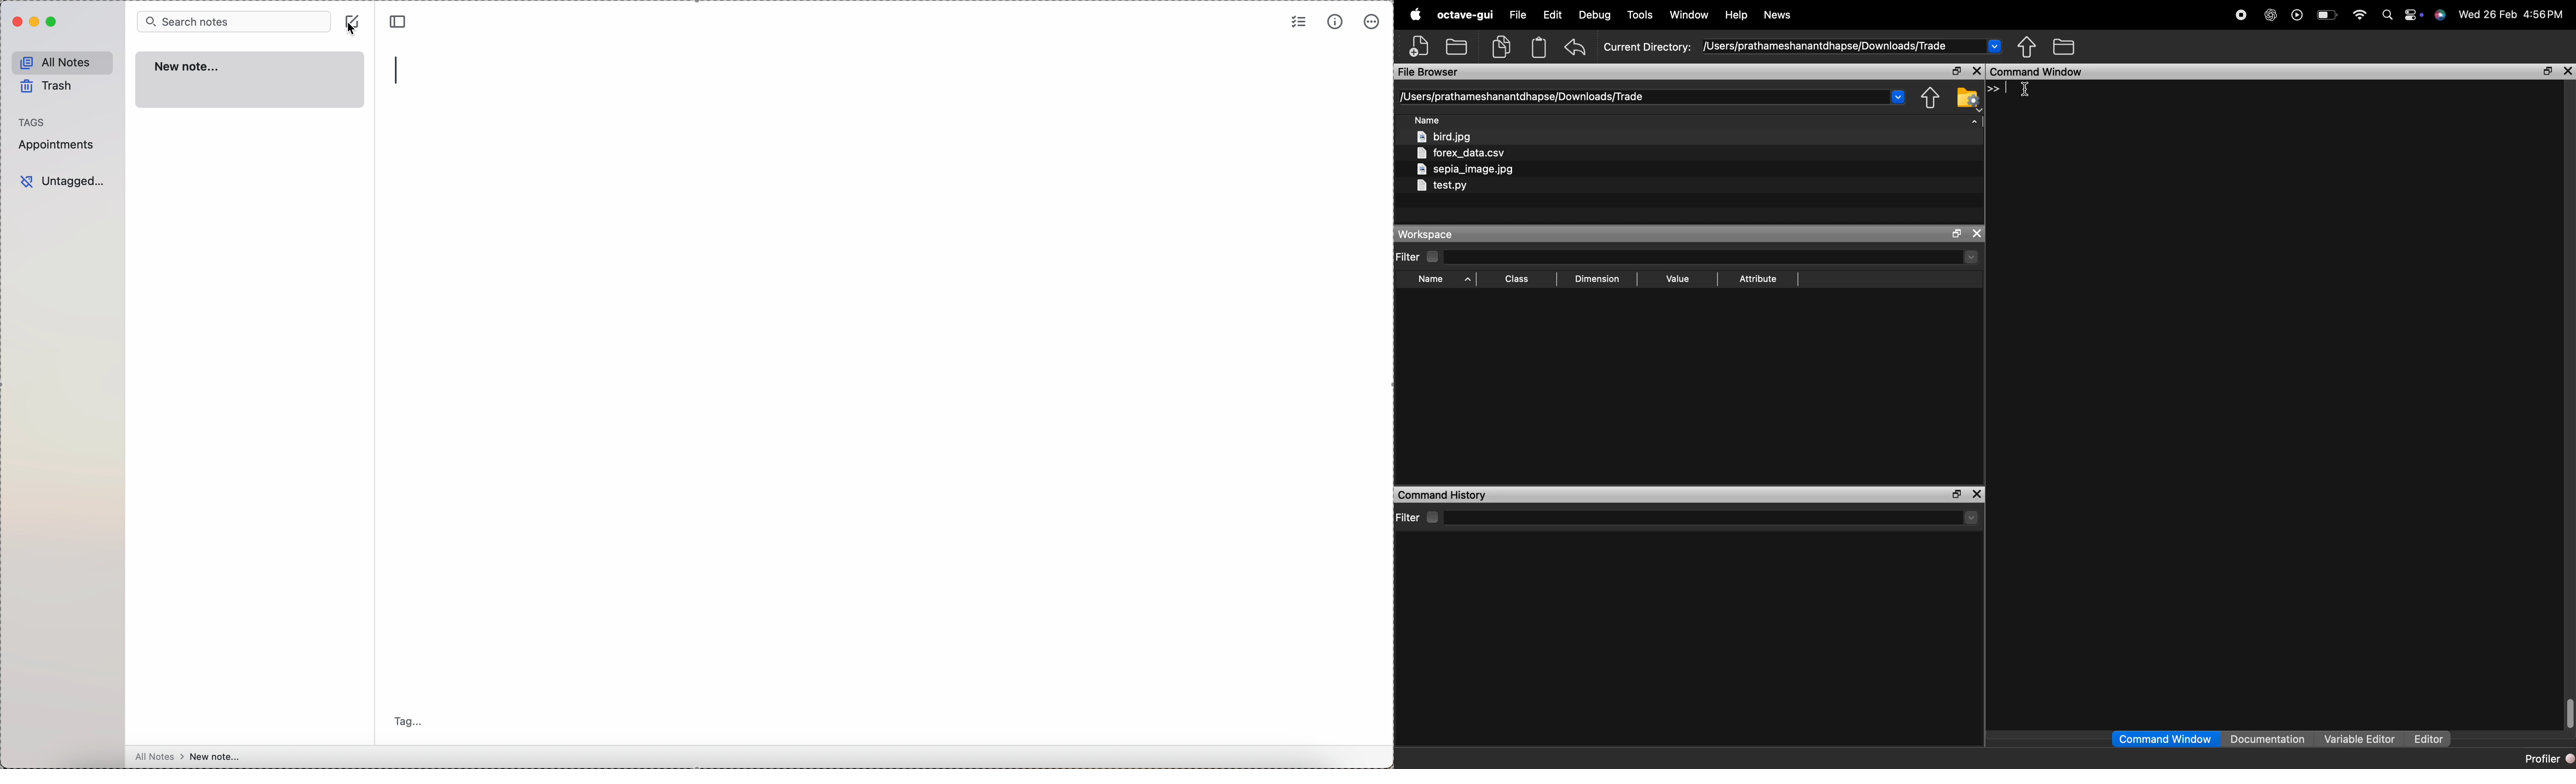 The image size is (2576, 784). What do you see at coordinates (2388, 16) in the screenshot?
I see `search` at bounding box center [2388, 16].